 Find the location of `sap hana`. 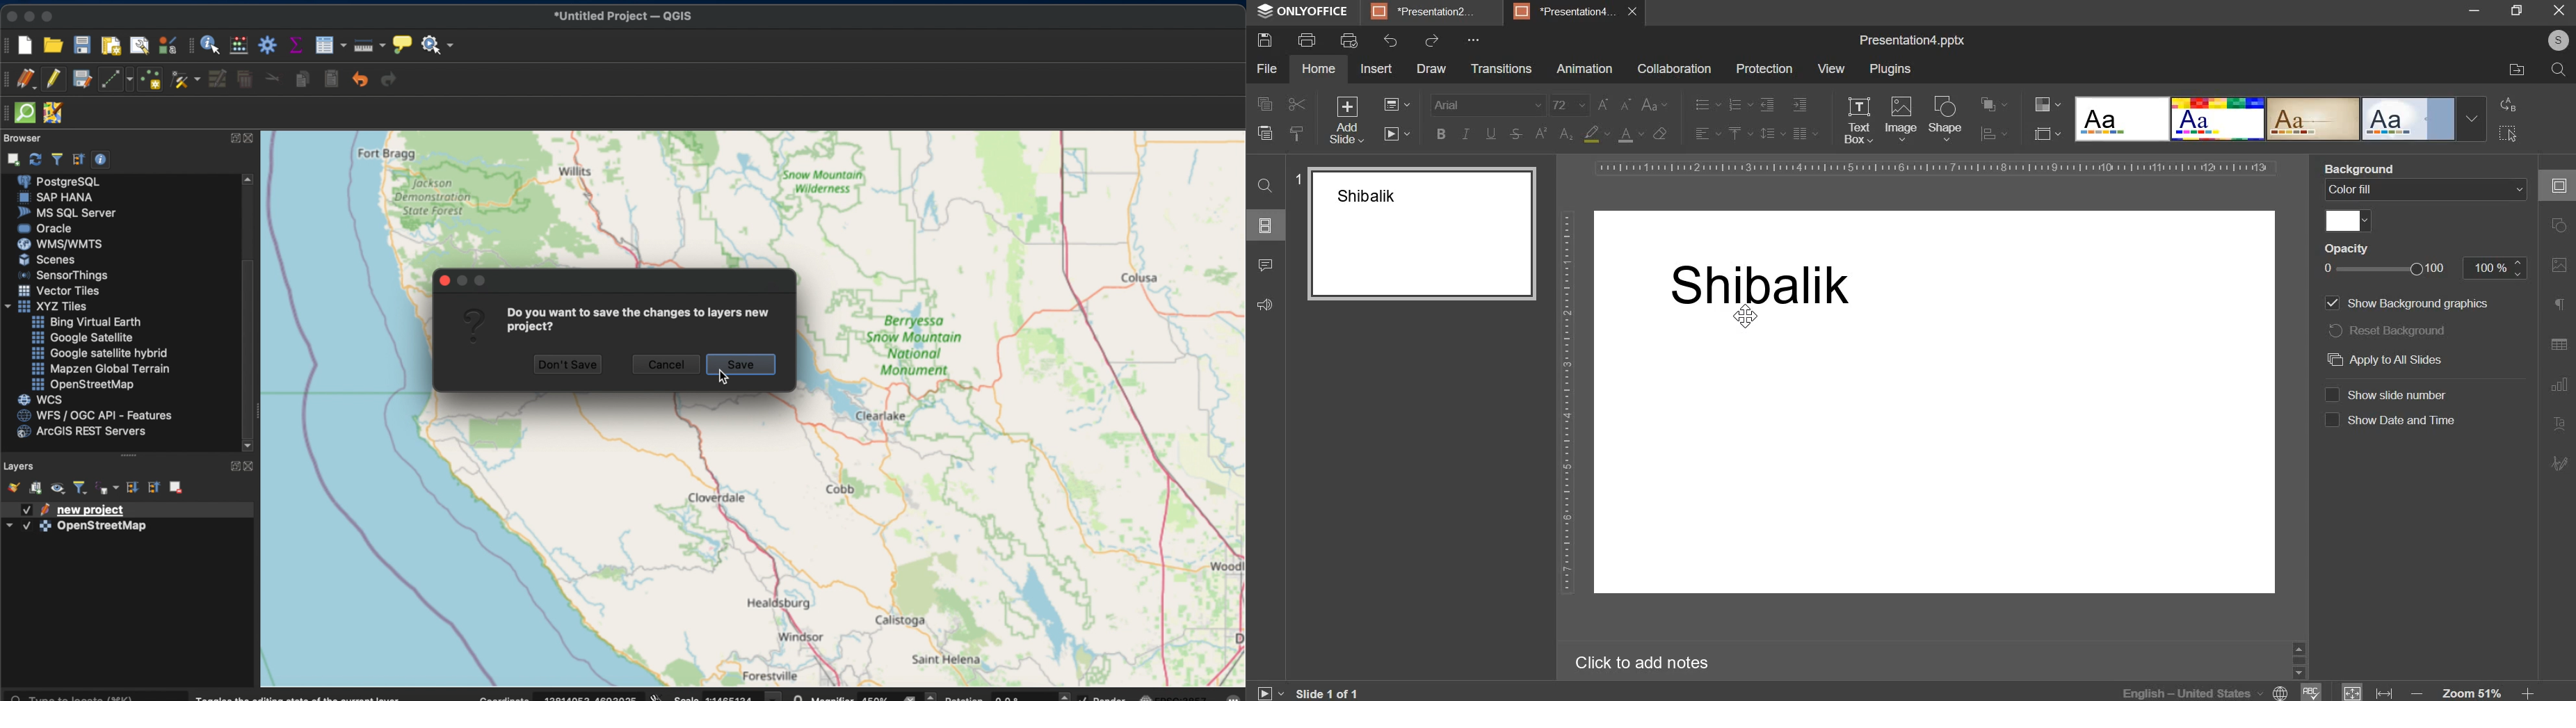

sap hana is located at coordinates (56, 197).